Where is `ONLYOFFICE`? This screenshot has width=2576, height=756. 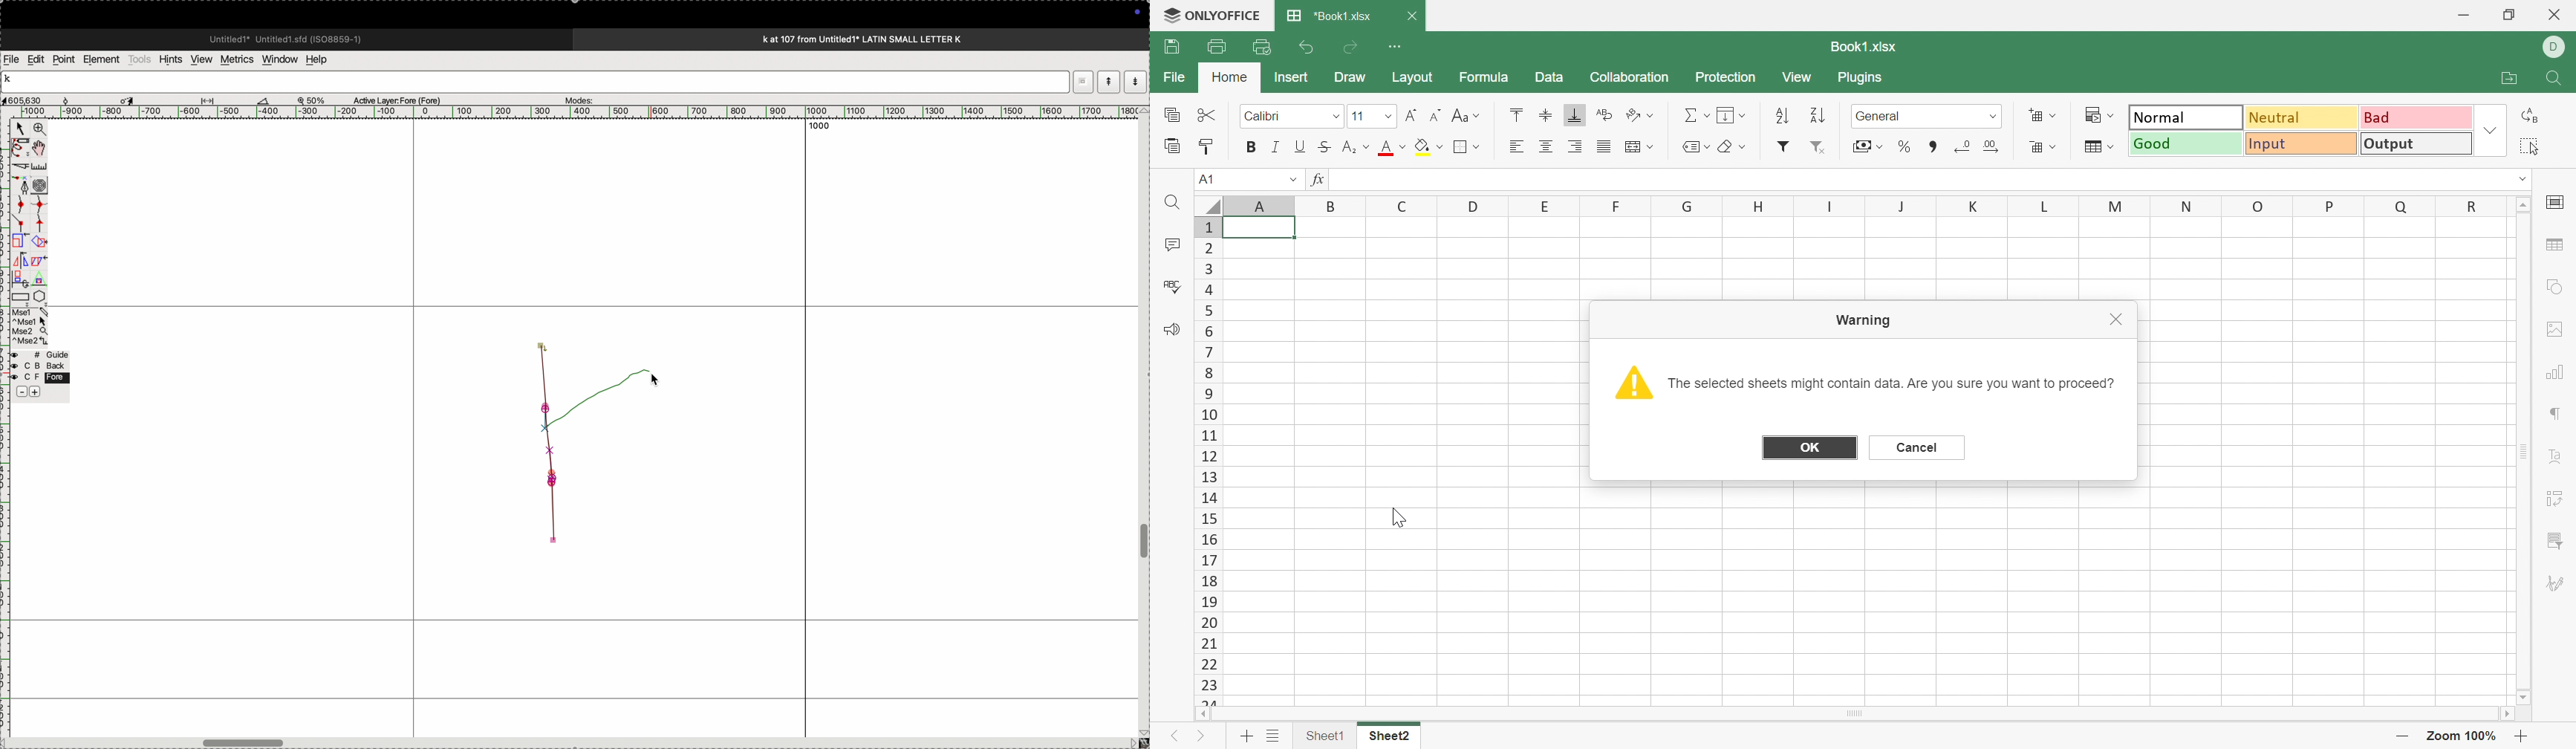
ONLYOFFICE is located at coordinates (1213, 13).